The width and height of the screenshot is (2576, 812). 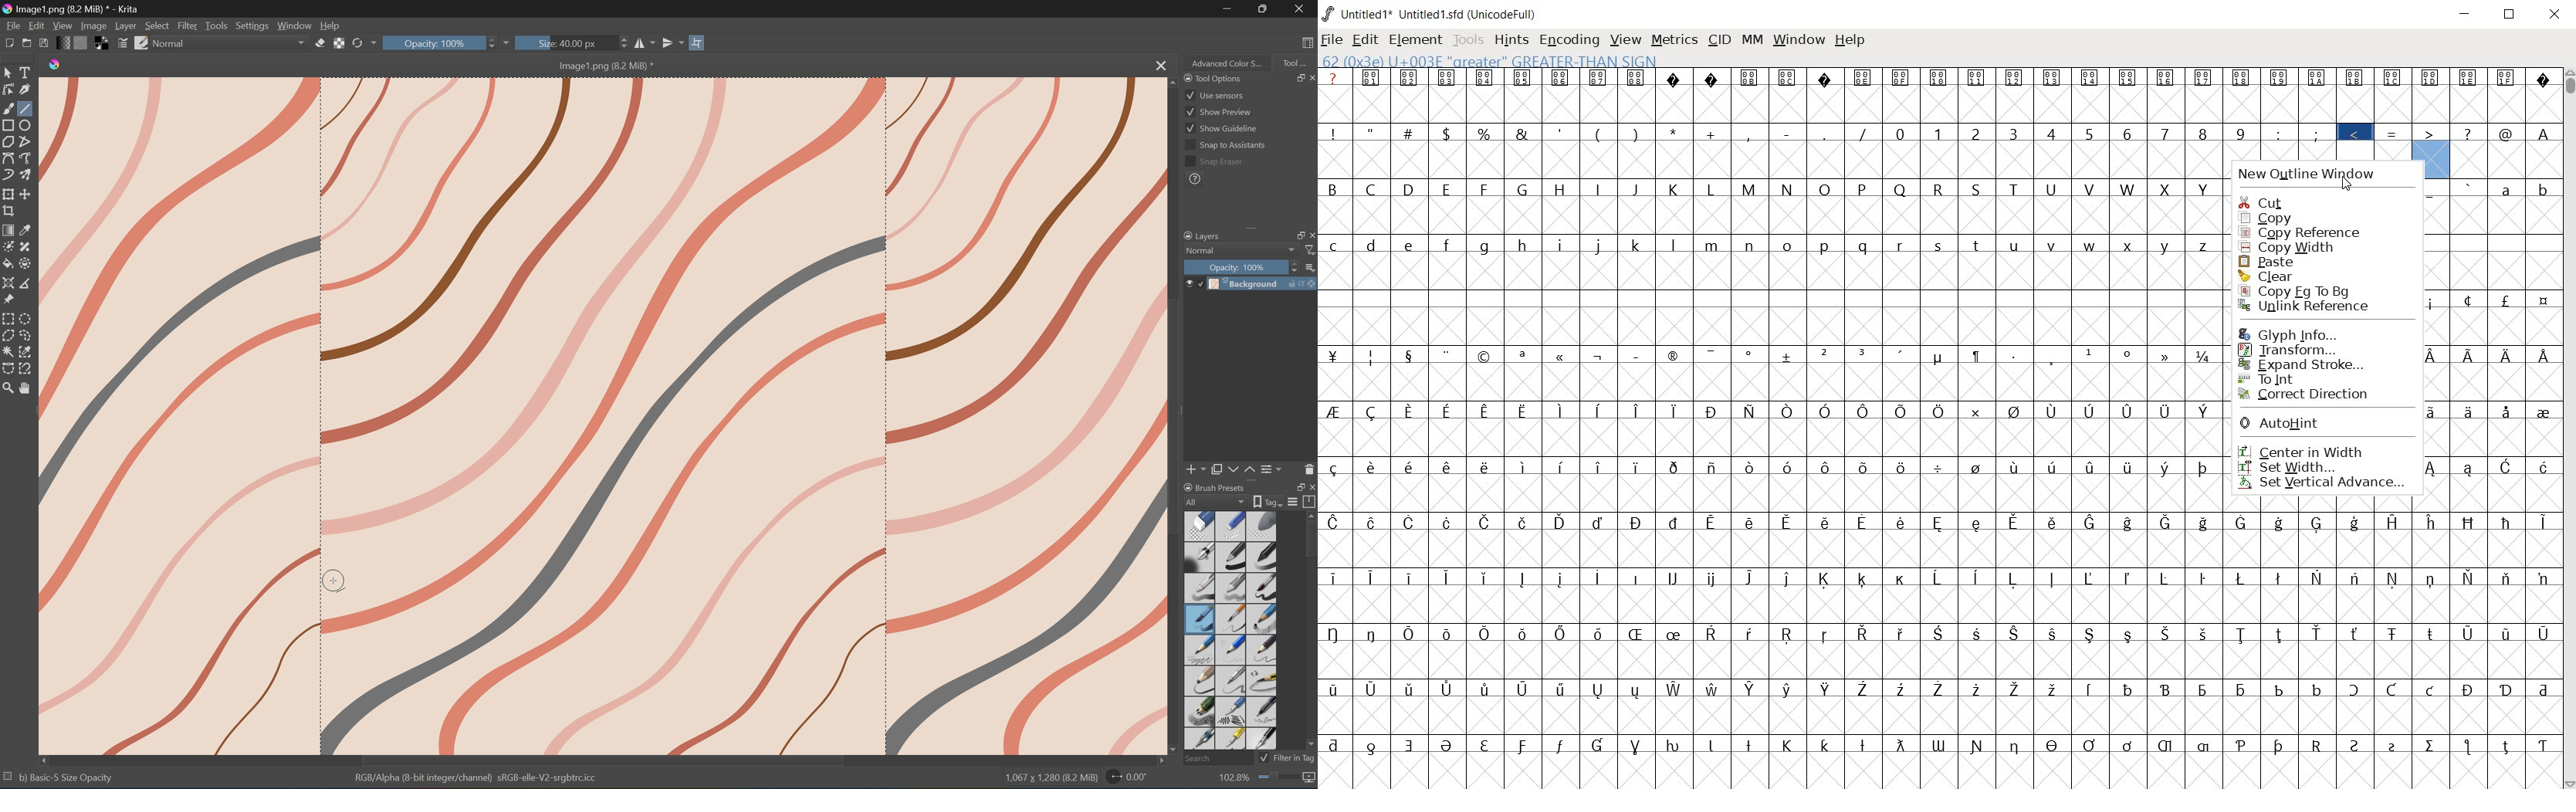 What do you see at coordinates (142, 42) in the screenshot?
I see `Choose brush preset` at bounding box center [142, 42].